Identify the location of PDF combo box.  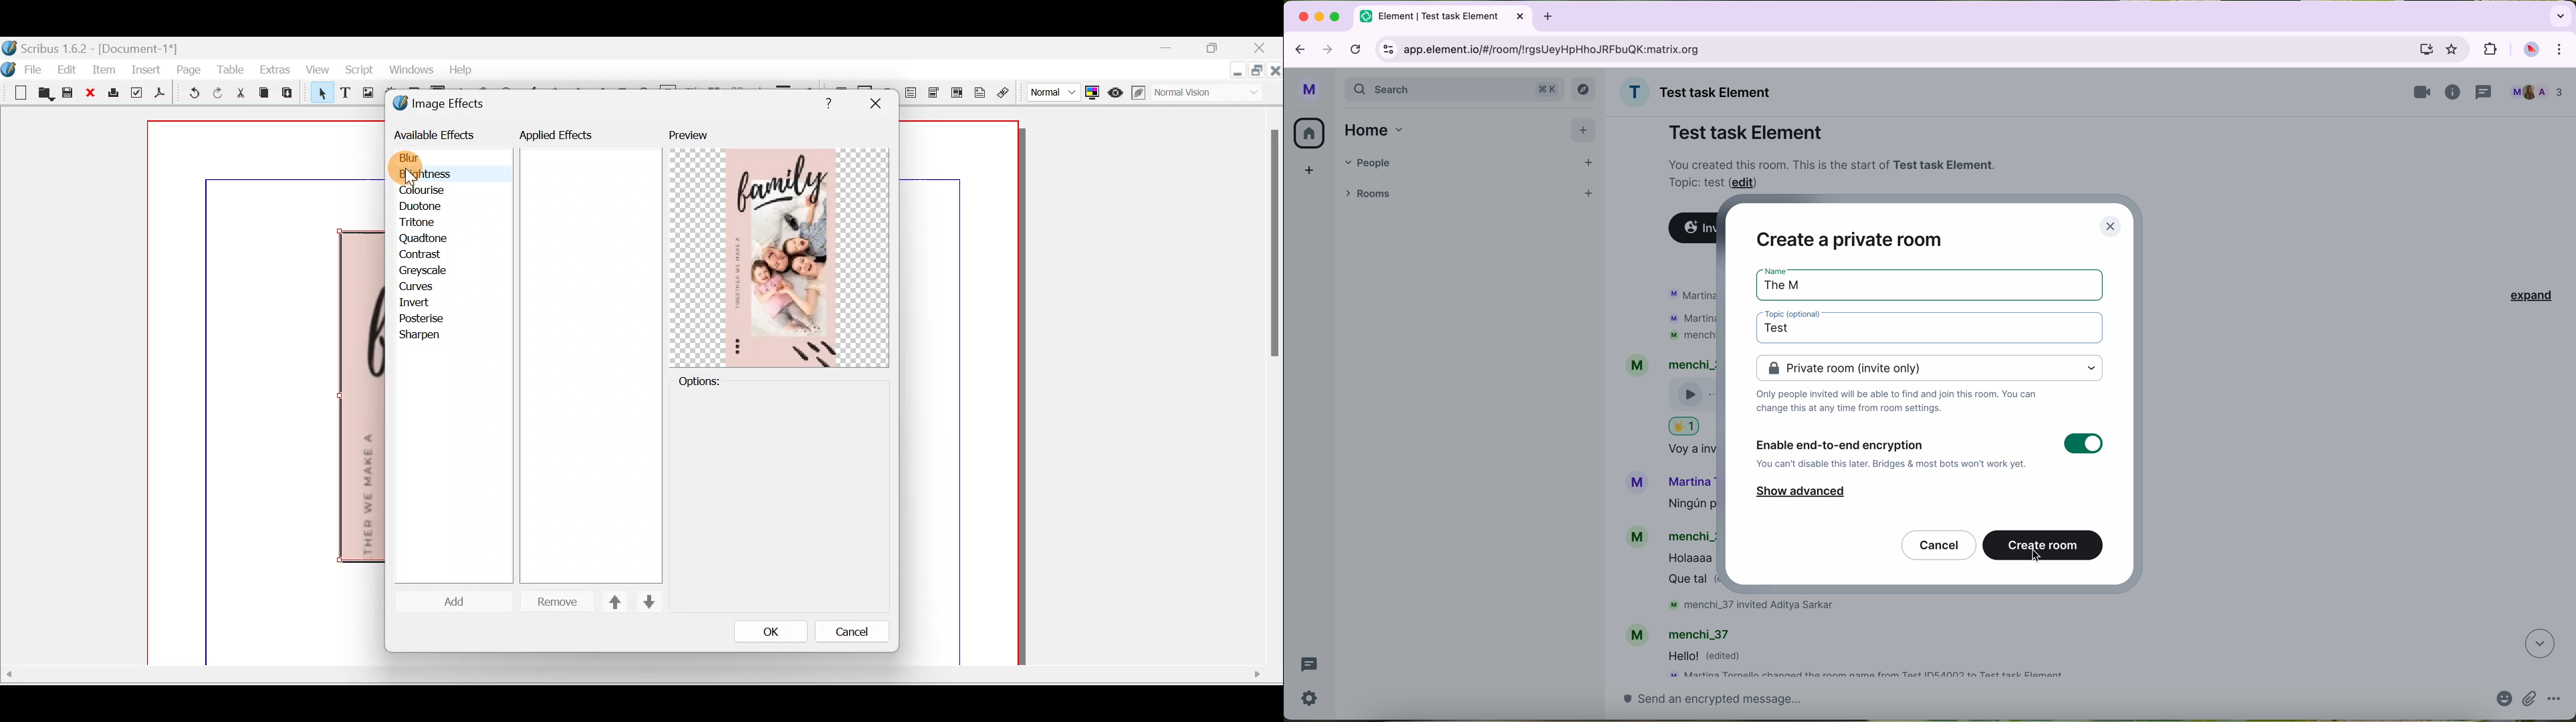
(936, 93).